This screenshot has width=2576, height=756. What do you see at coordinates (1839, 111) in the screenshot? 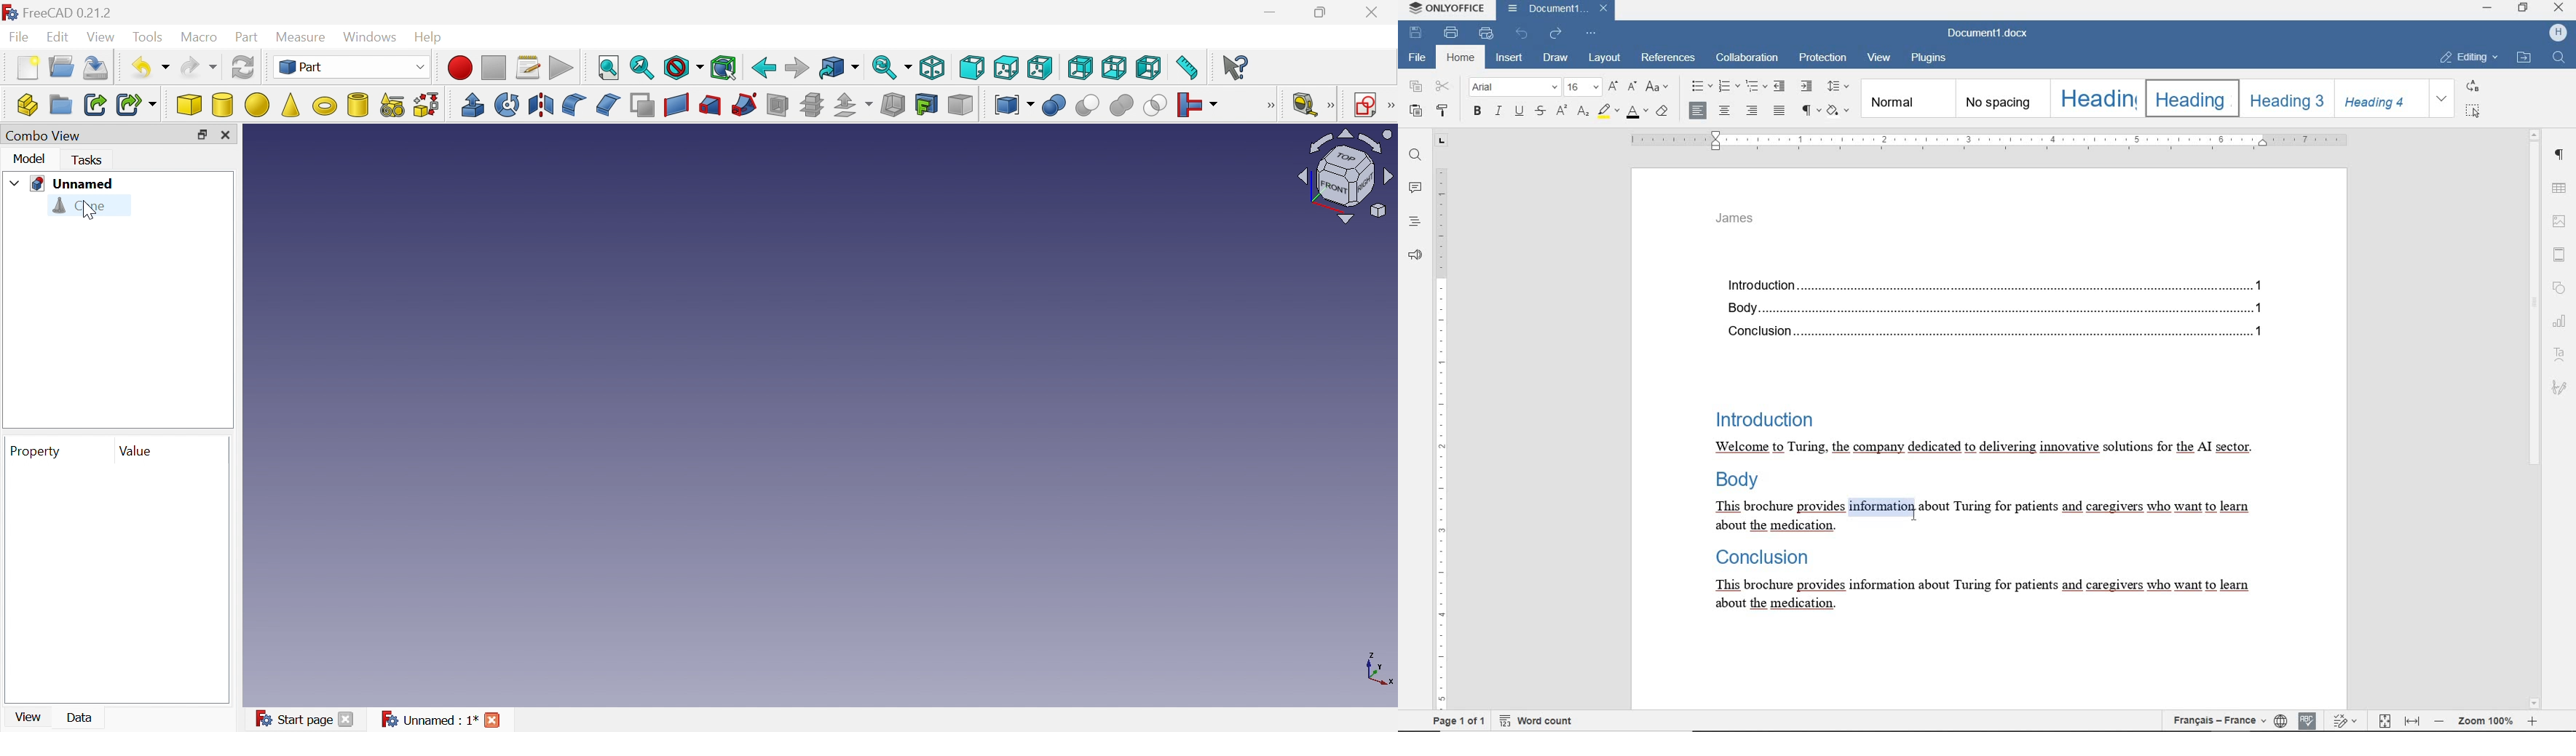
I see `SHADING` at bounding box center [1839, 111].